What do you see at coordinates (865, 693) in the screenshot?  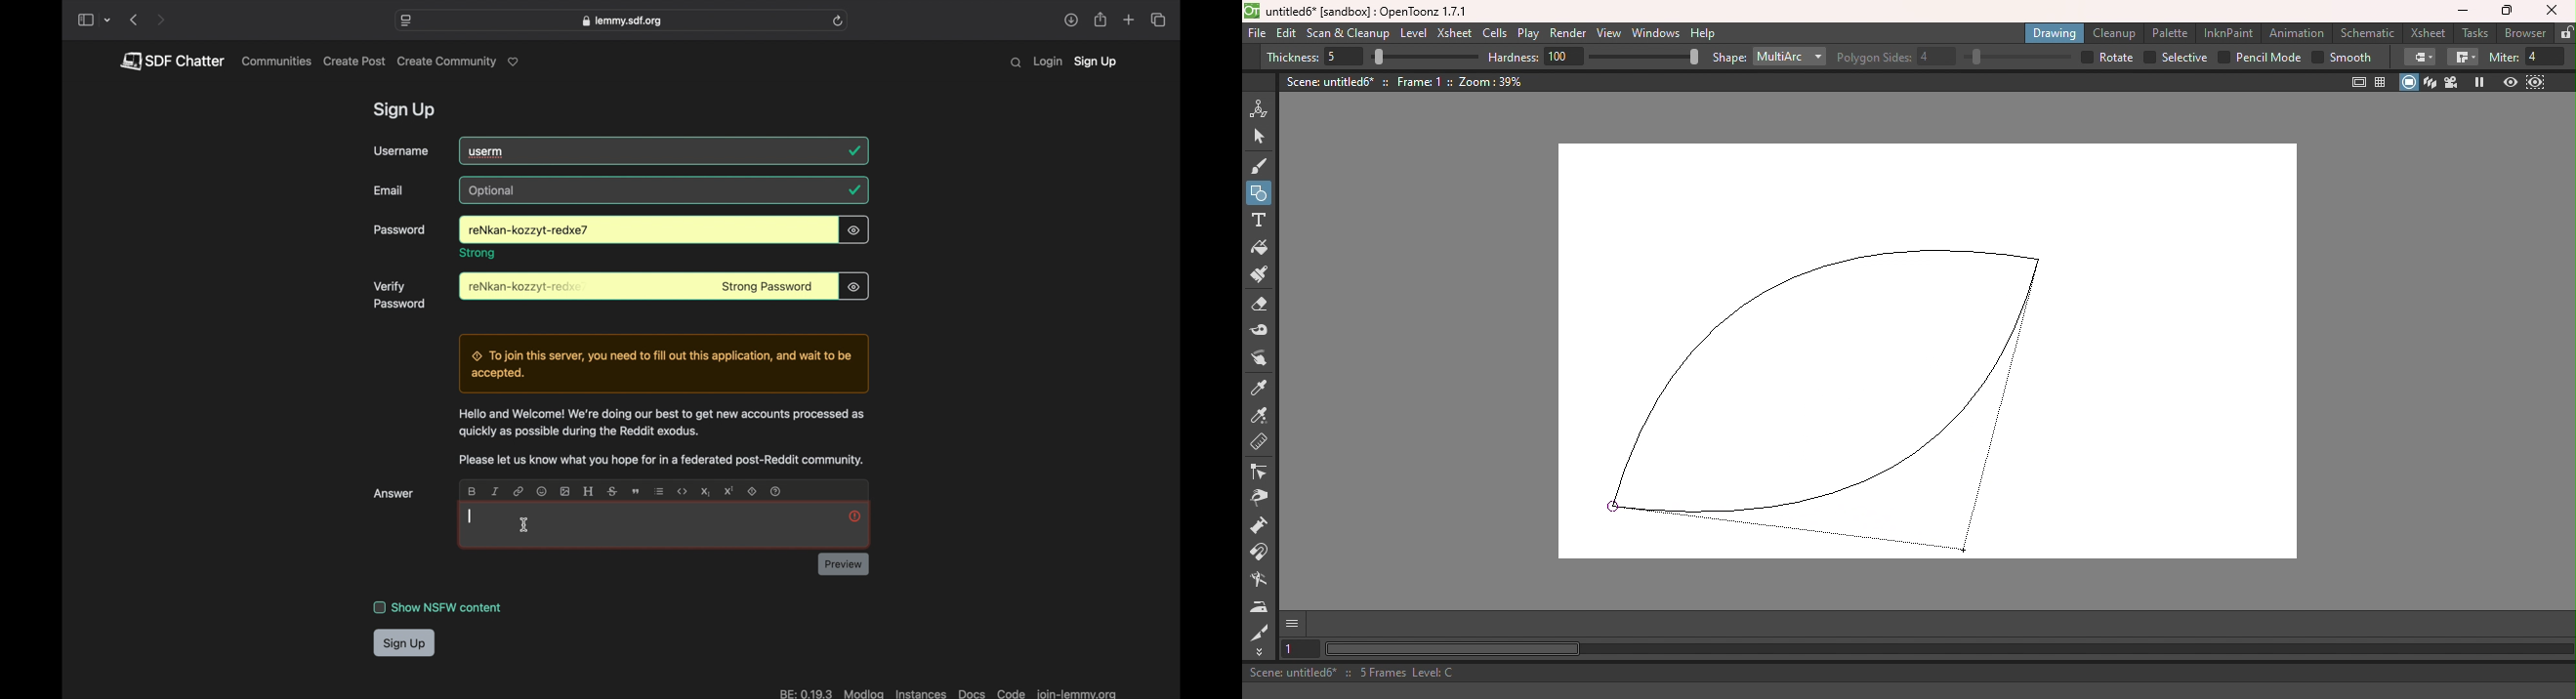 I see `modlog` at bounding box center [865, 693].